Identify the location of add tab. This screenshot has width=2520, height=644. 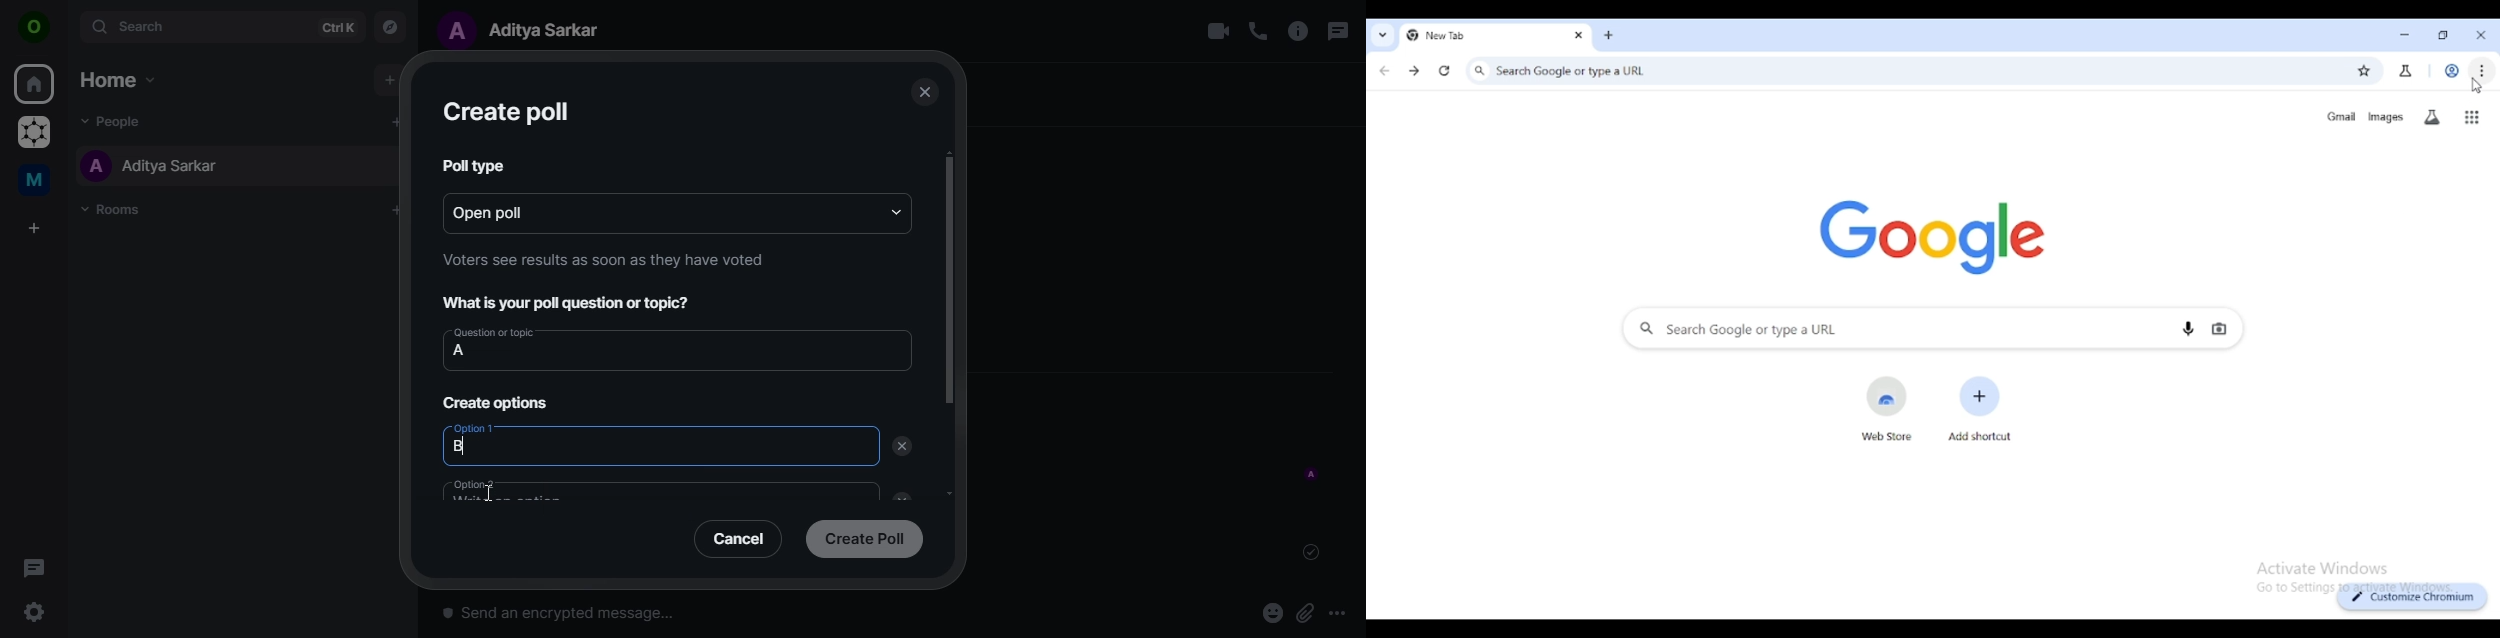
(1609, 35).